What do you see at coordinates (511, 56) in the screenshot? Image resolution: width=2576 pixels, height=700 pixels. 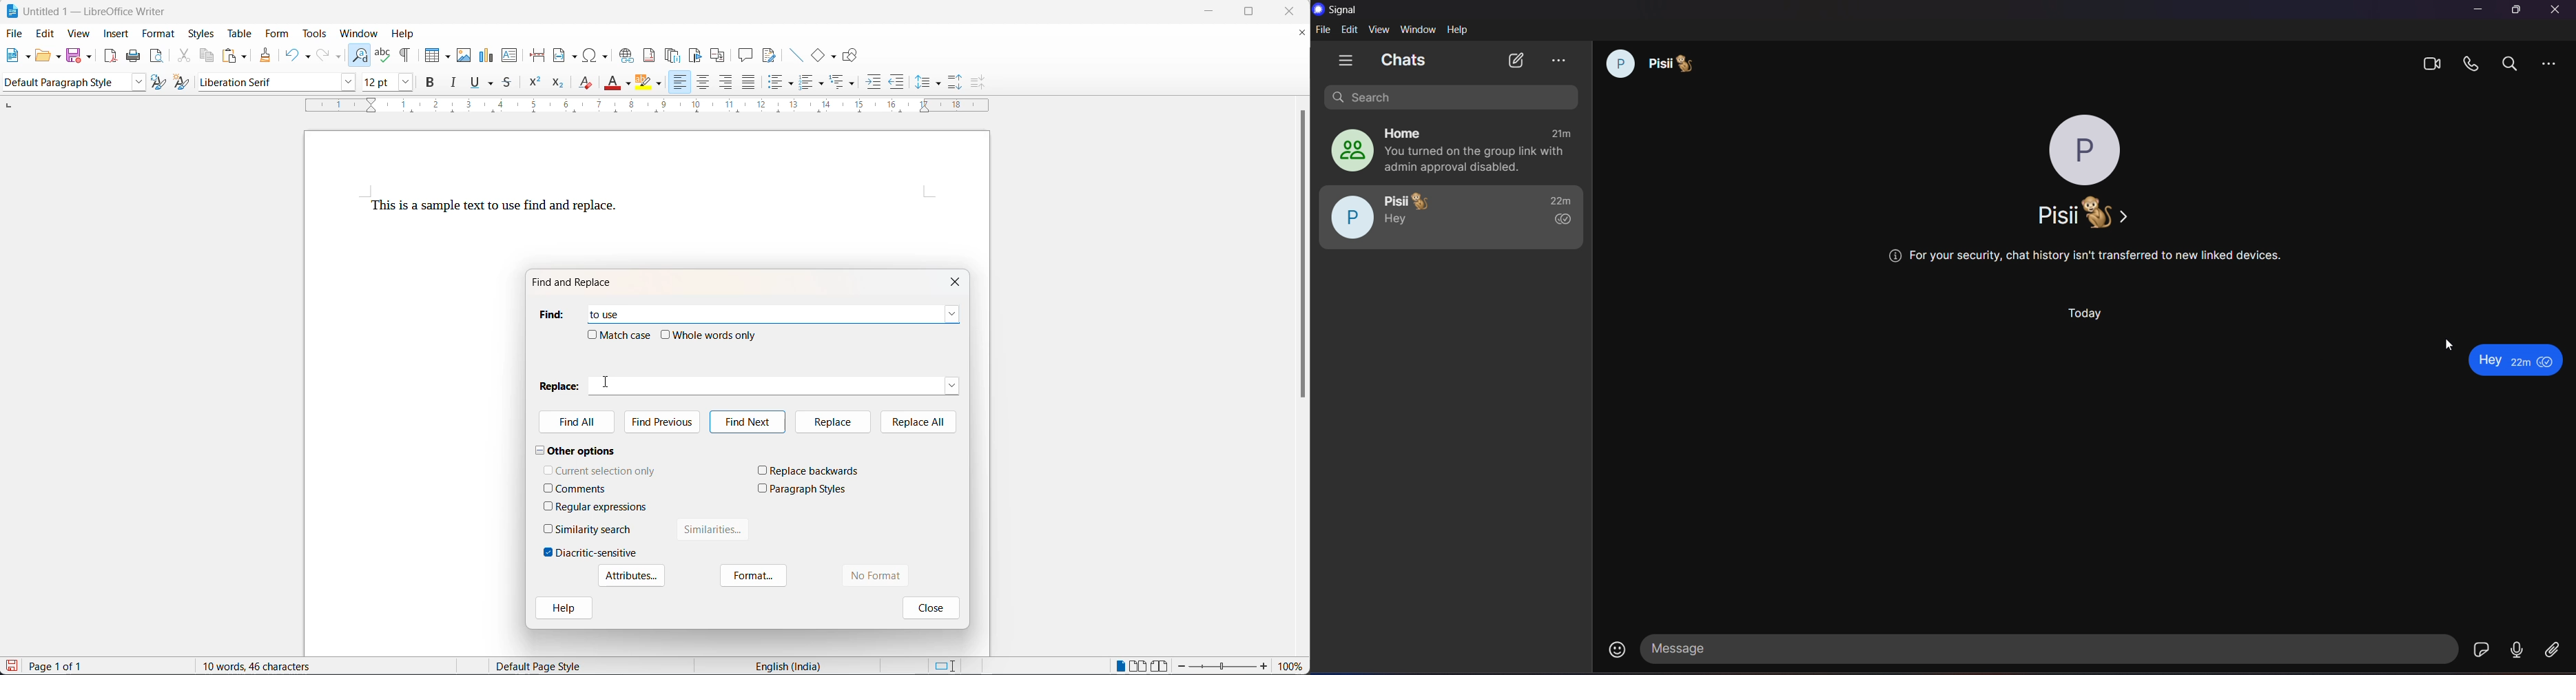 I see `insert text` at bounding box center [511, 56].